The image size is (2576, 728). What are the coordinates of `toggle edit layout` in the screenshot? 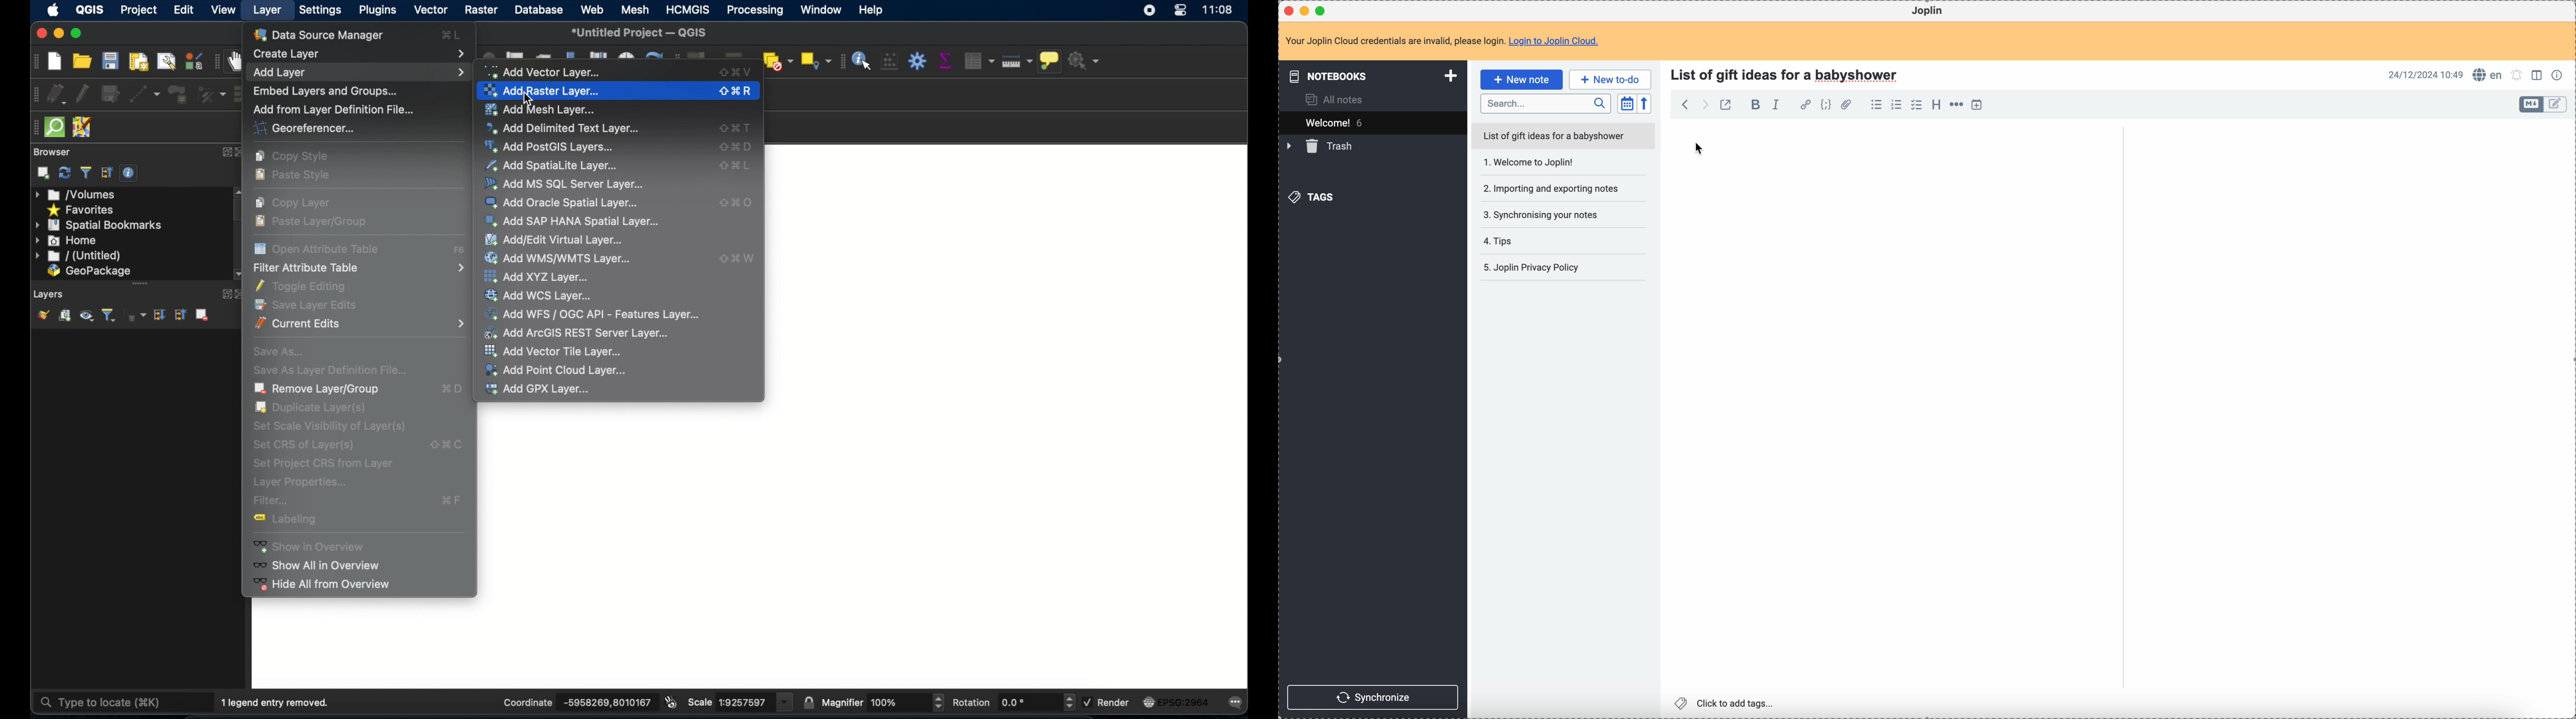 It's located at (2557, 104).